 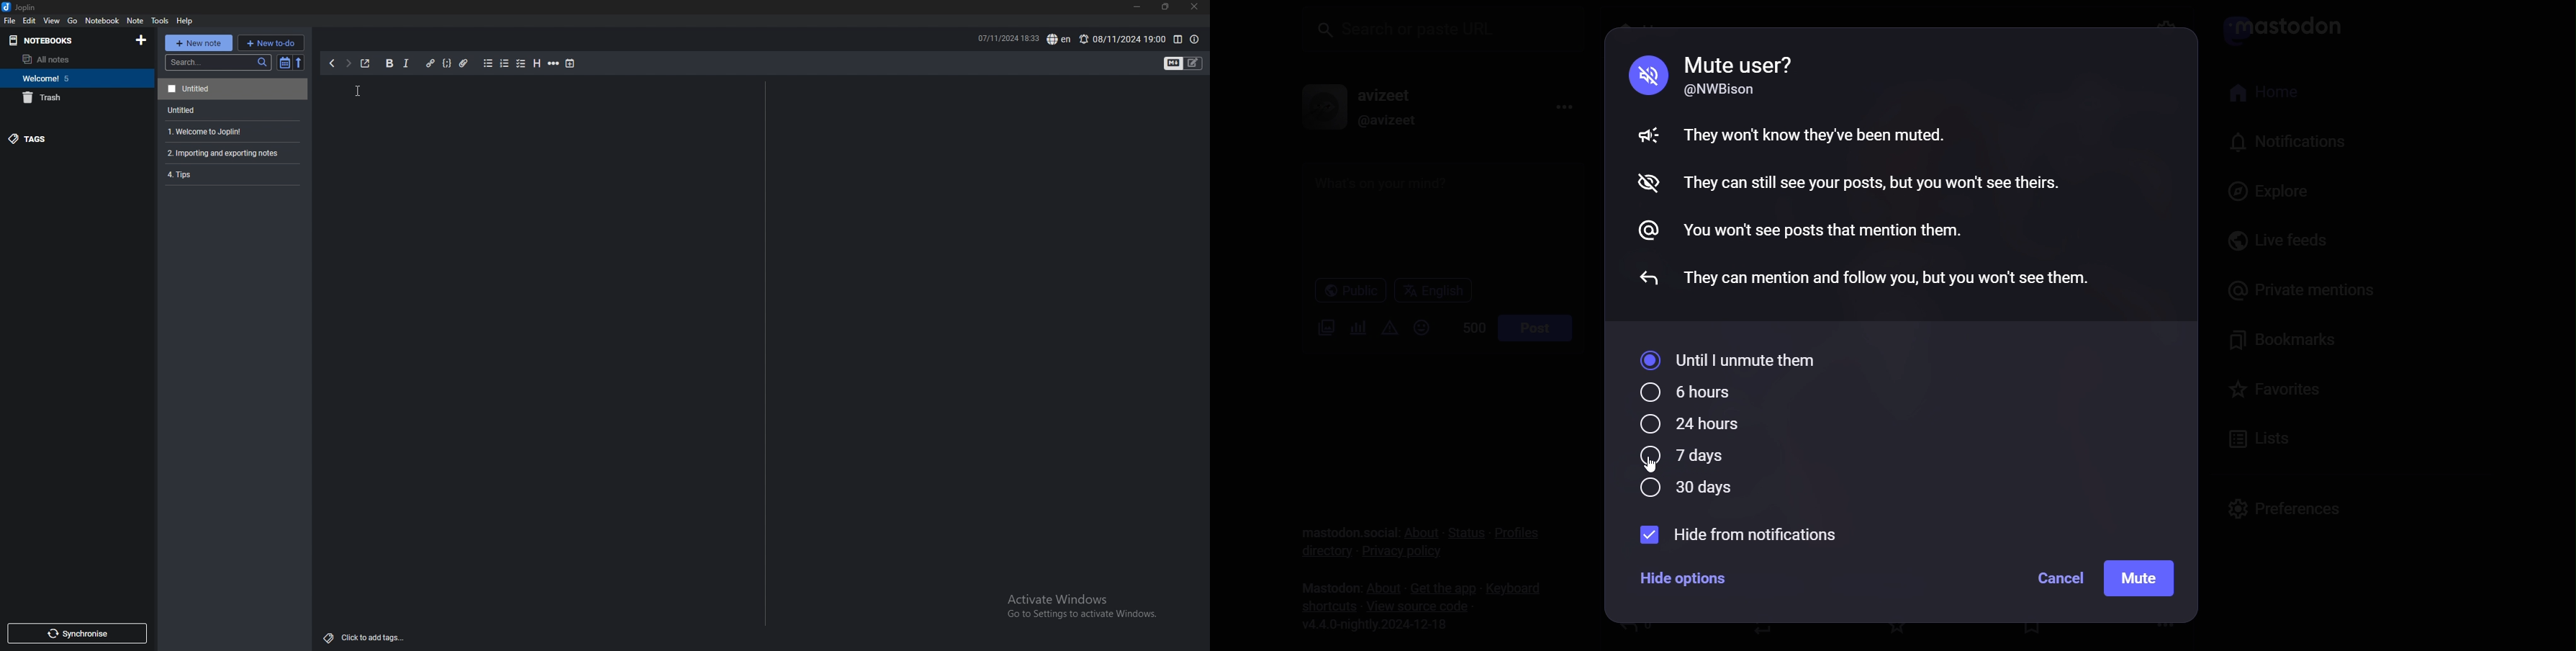 What do you see at coordinates (103, 20) in the screenshot?
I see `notebook` at bounding box center [103, 20].